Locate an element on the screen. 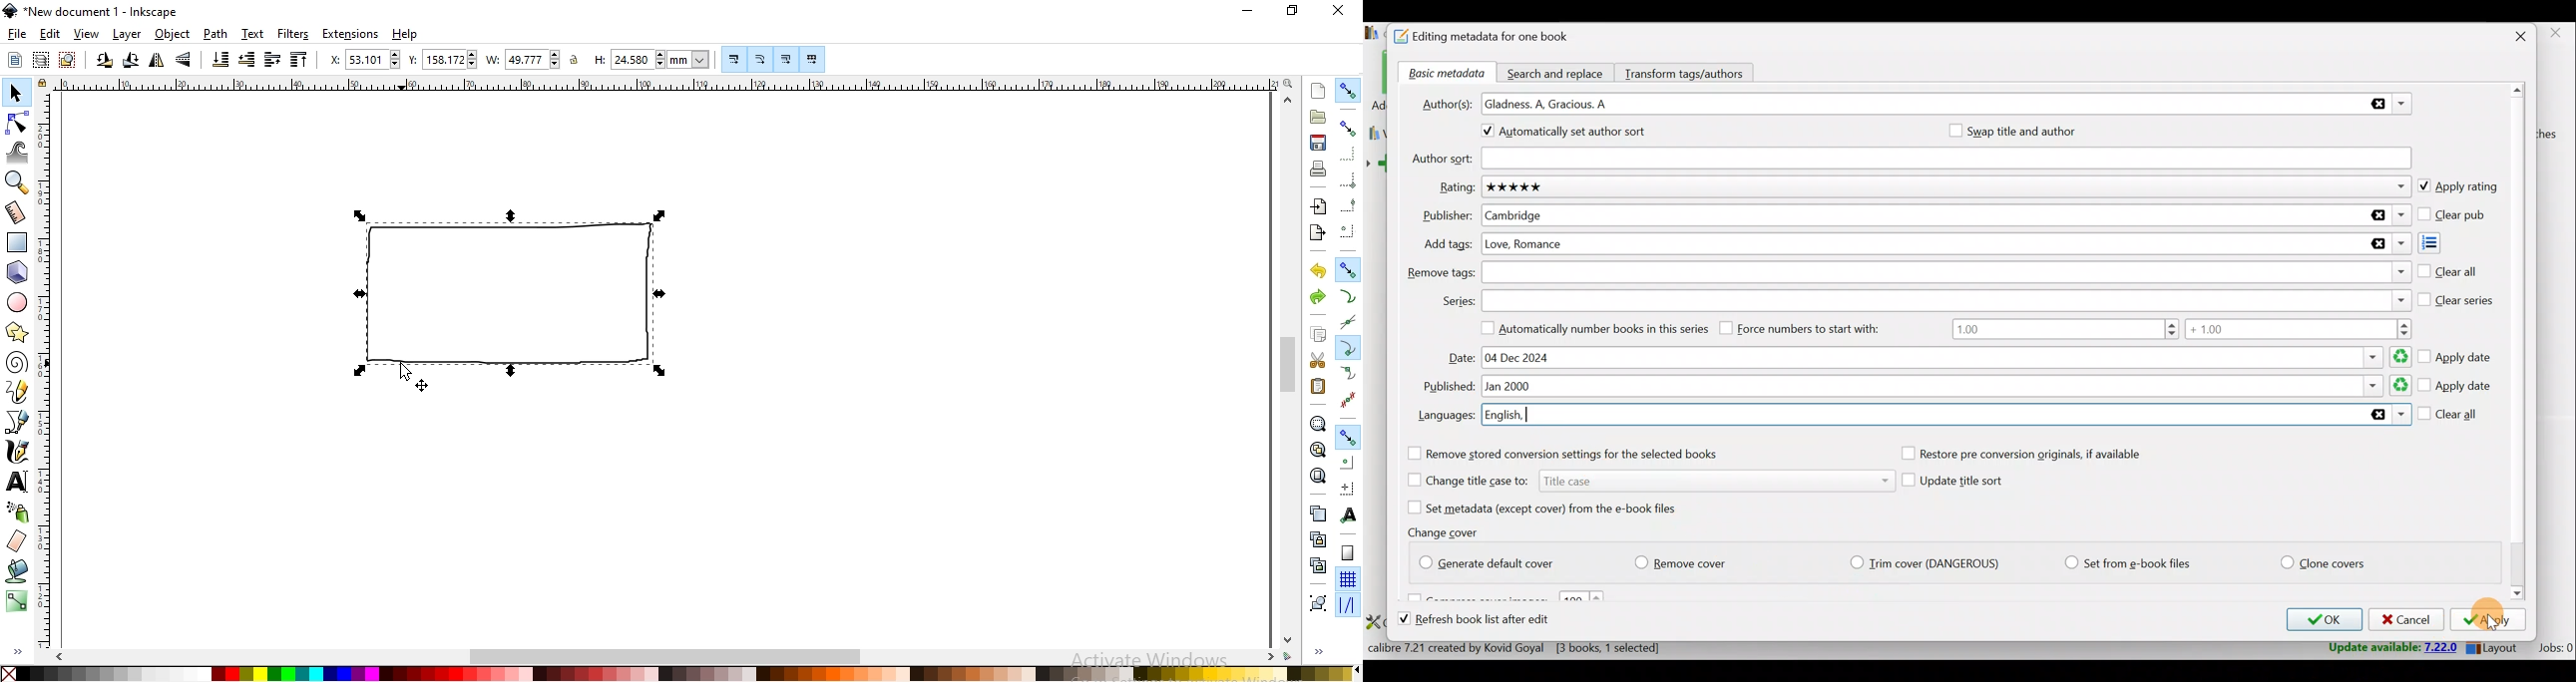 The image size is (2576, 700). create stars and polygons is located at coordinates (19, 330).